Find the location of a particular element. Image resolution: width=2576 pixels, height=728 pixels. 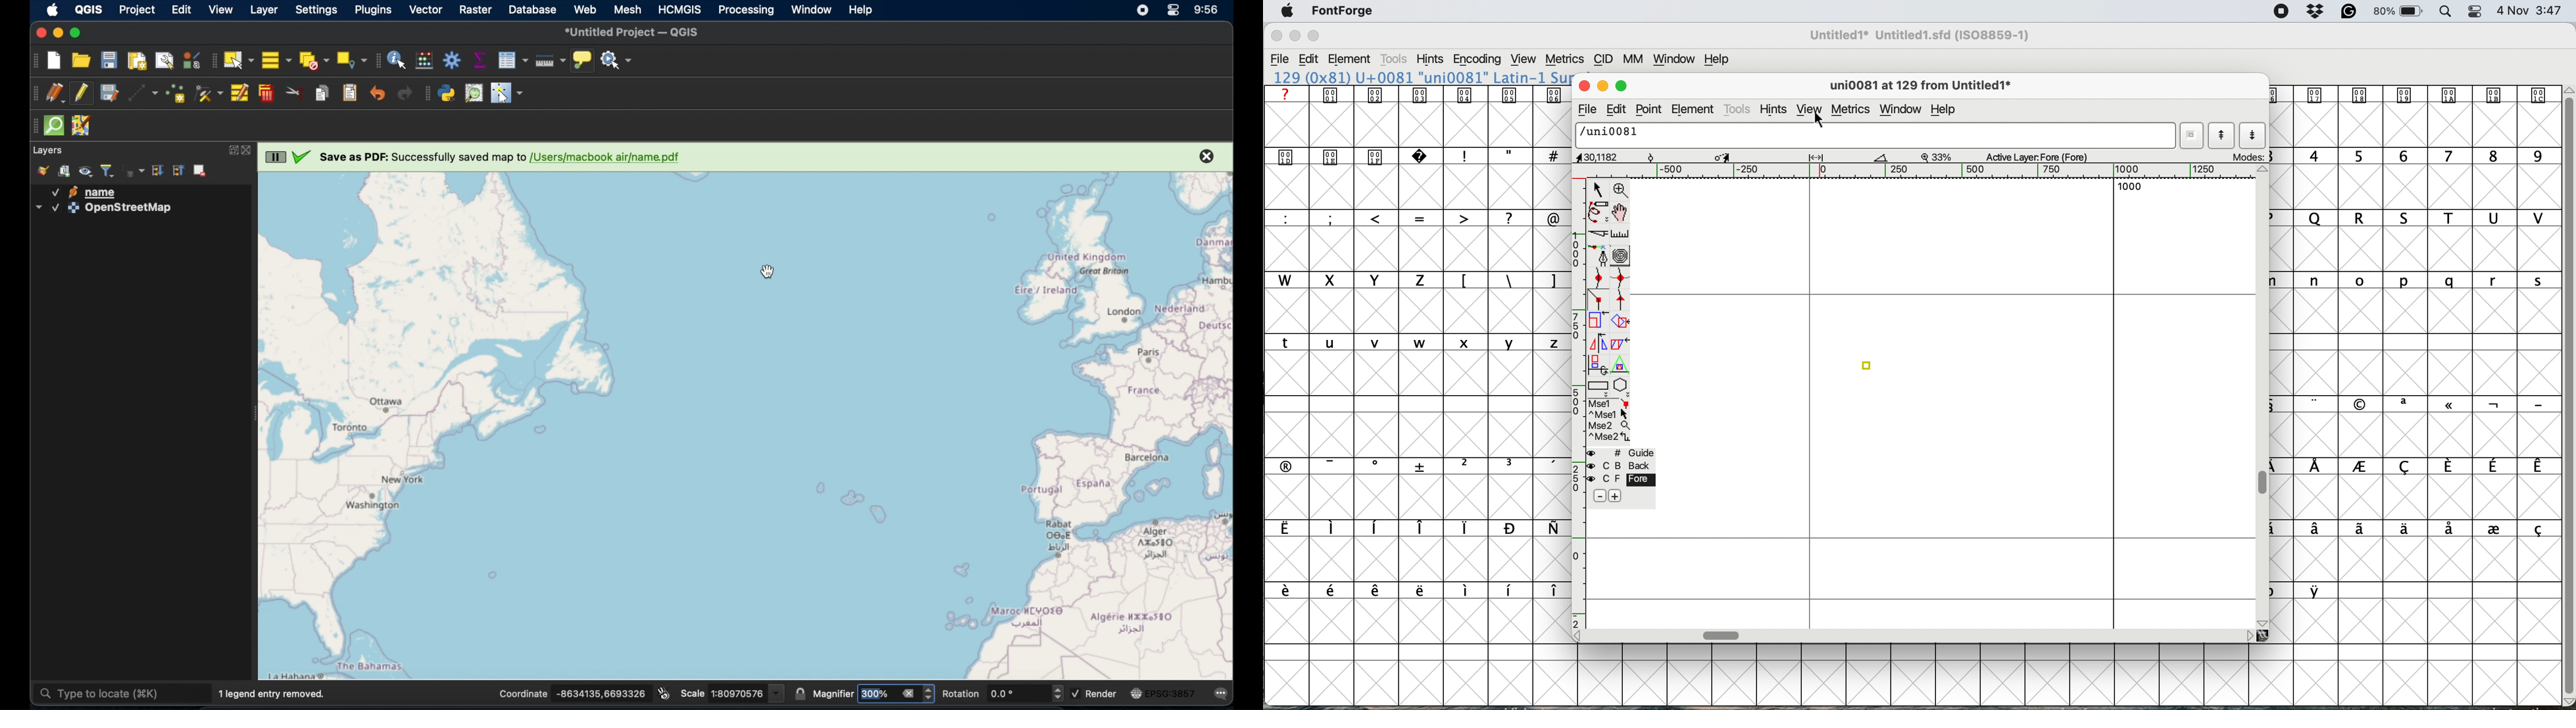

manage map themes is located at coordinates (86, 172).